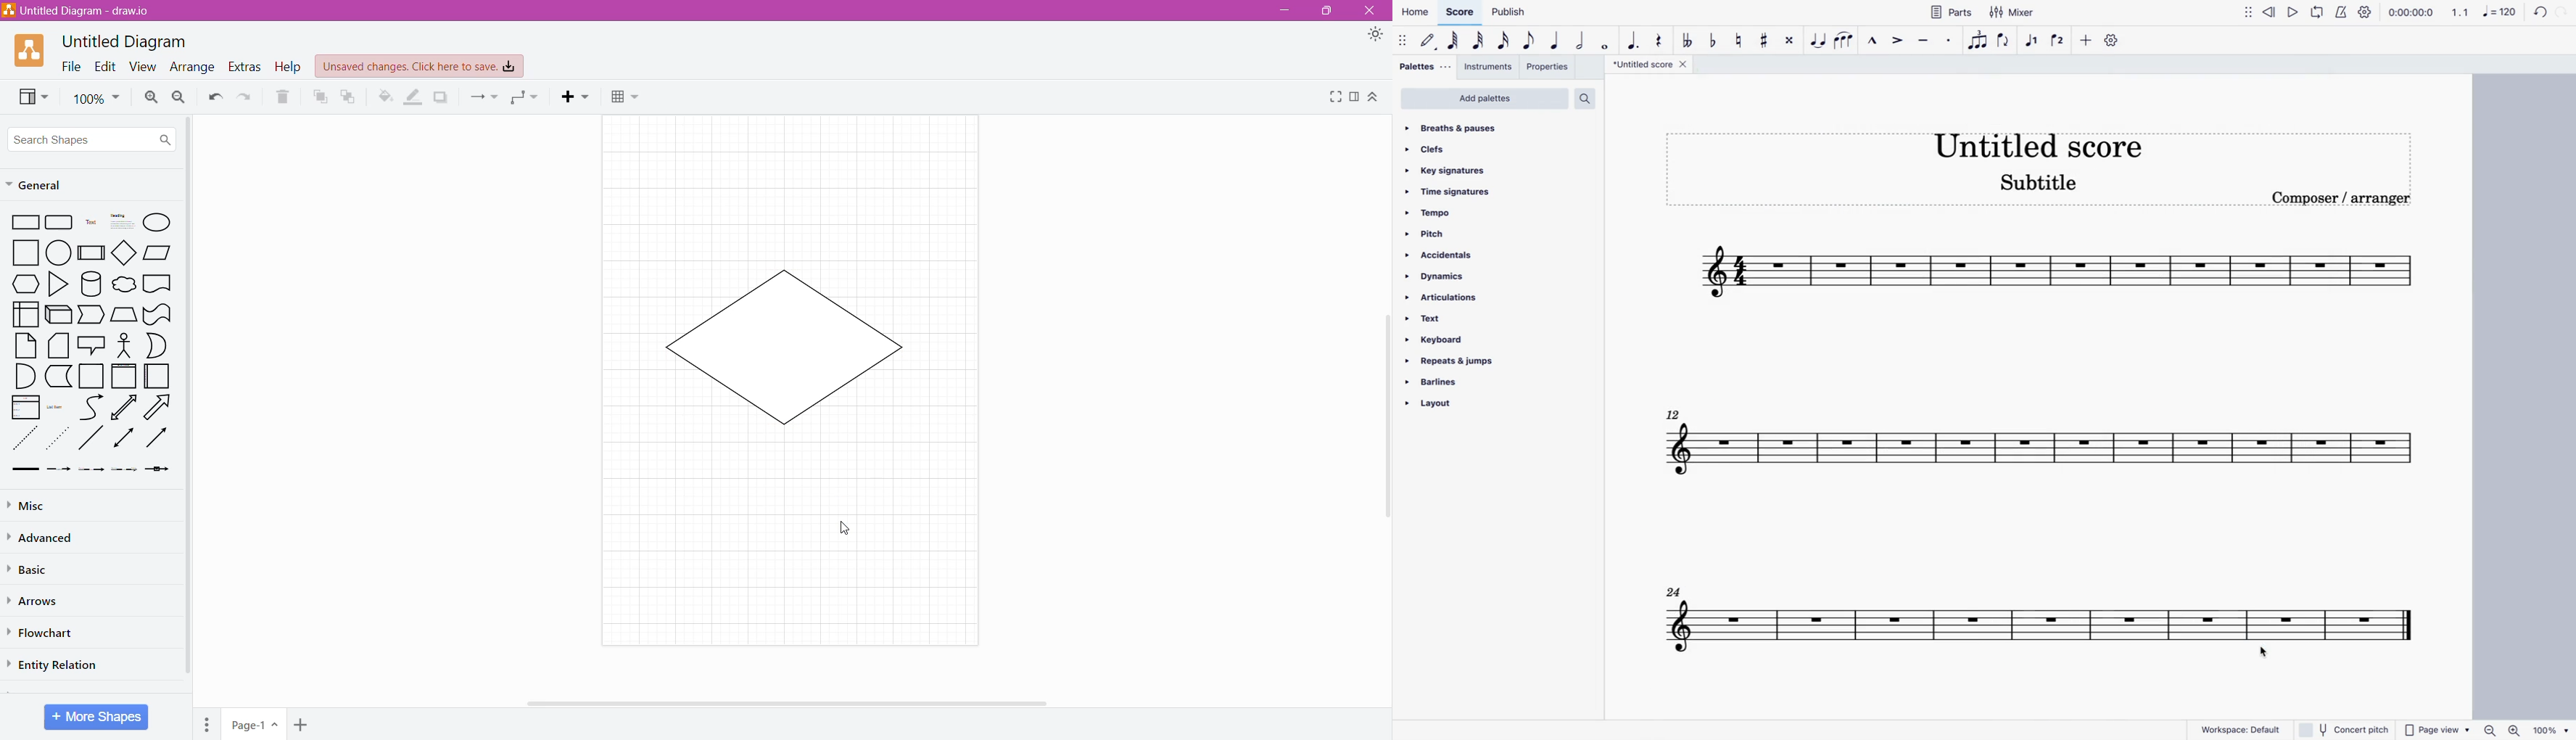 This screenshot has height=756, width=2576. I want to click on Pages, so click(206, 725).